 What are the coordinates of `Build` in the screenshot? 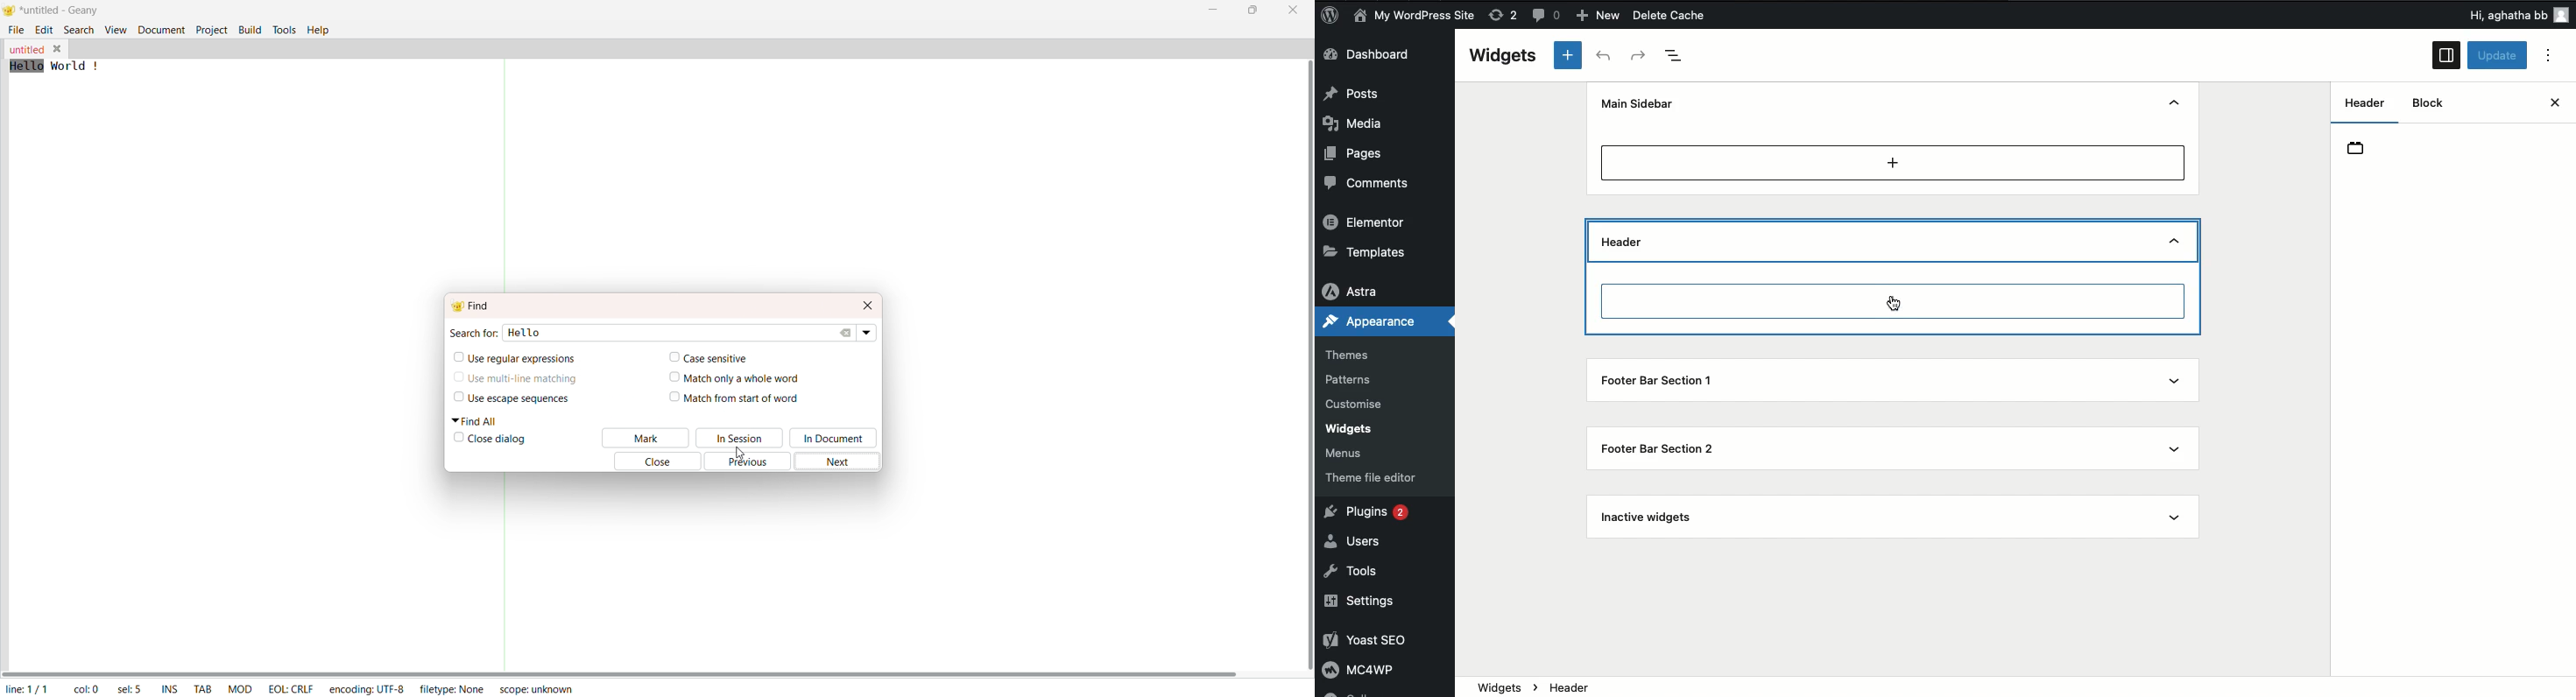 It's located at (250, 29).